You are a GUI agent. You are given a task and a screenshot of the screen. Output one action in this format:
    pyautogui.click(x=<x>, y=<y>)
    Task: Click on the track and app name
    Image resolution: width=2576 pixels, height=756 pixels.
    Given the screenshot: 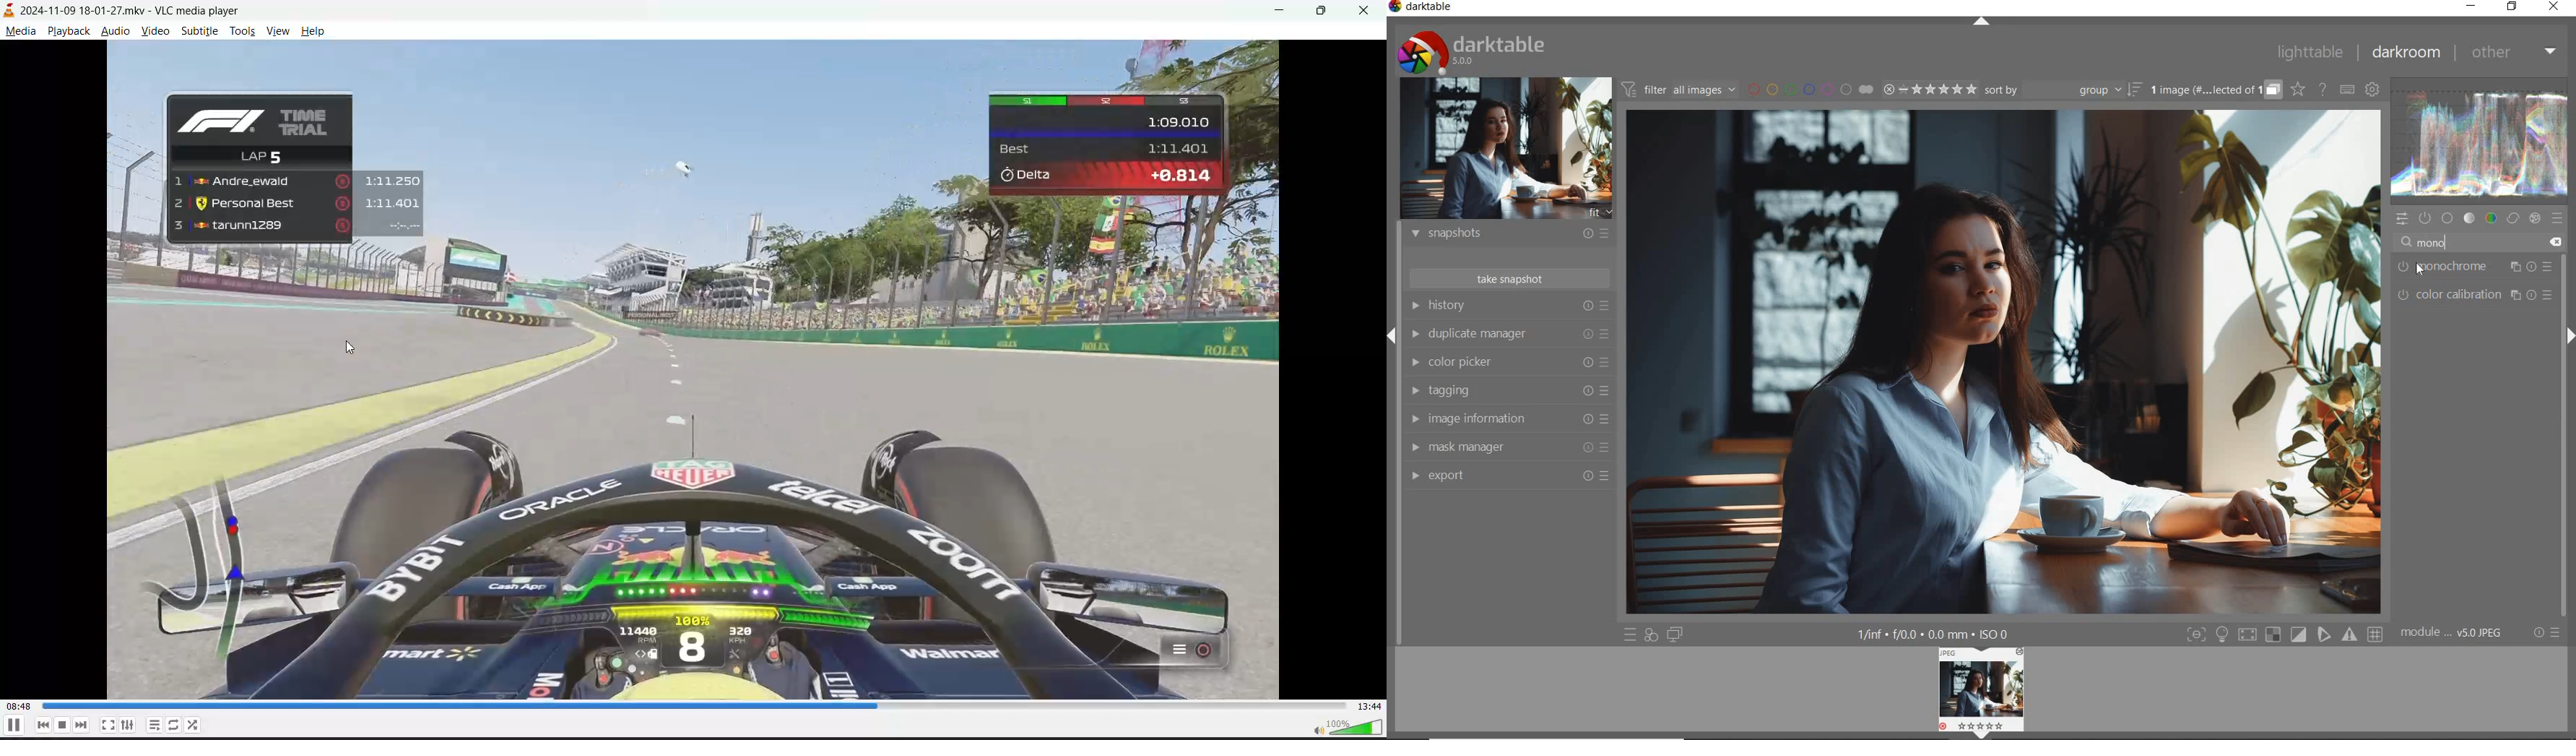 What is the action you would take?
    pyautogui.click(x=127, y=11)
    